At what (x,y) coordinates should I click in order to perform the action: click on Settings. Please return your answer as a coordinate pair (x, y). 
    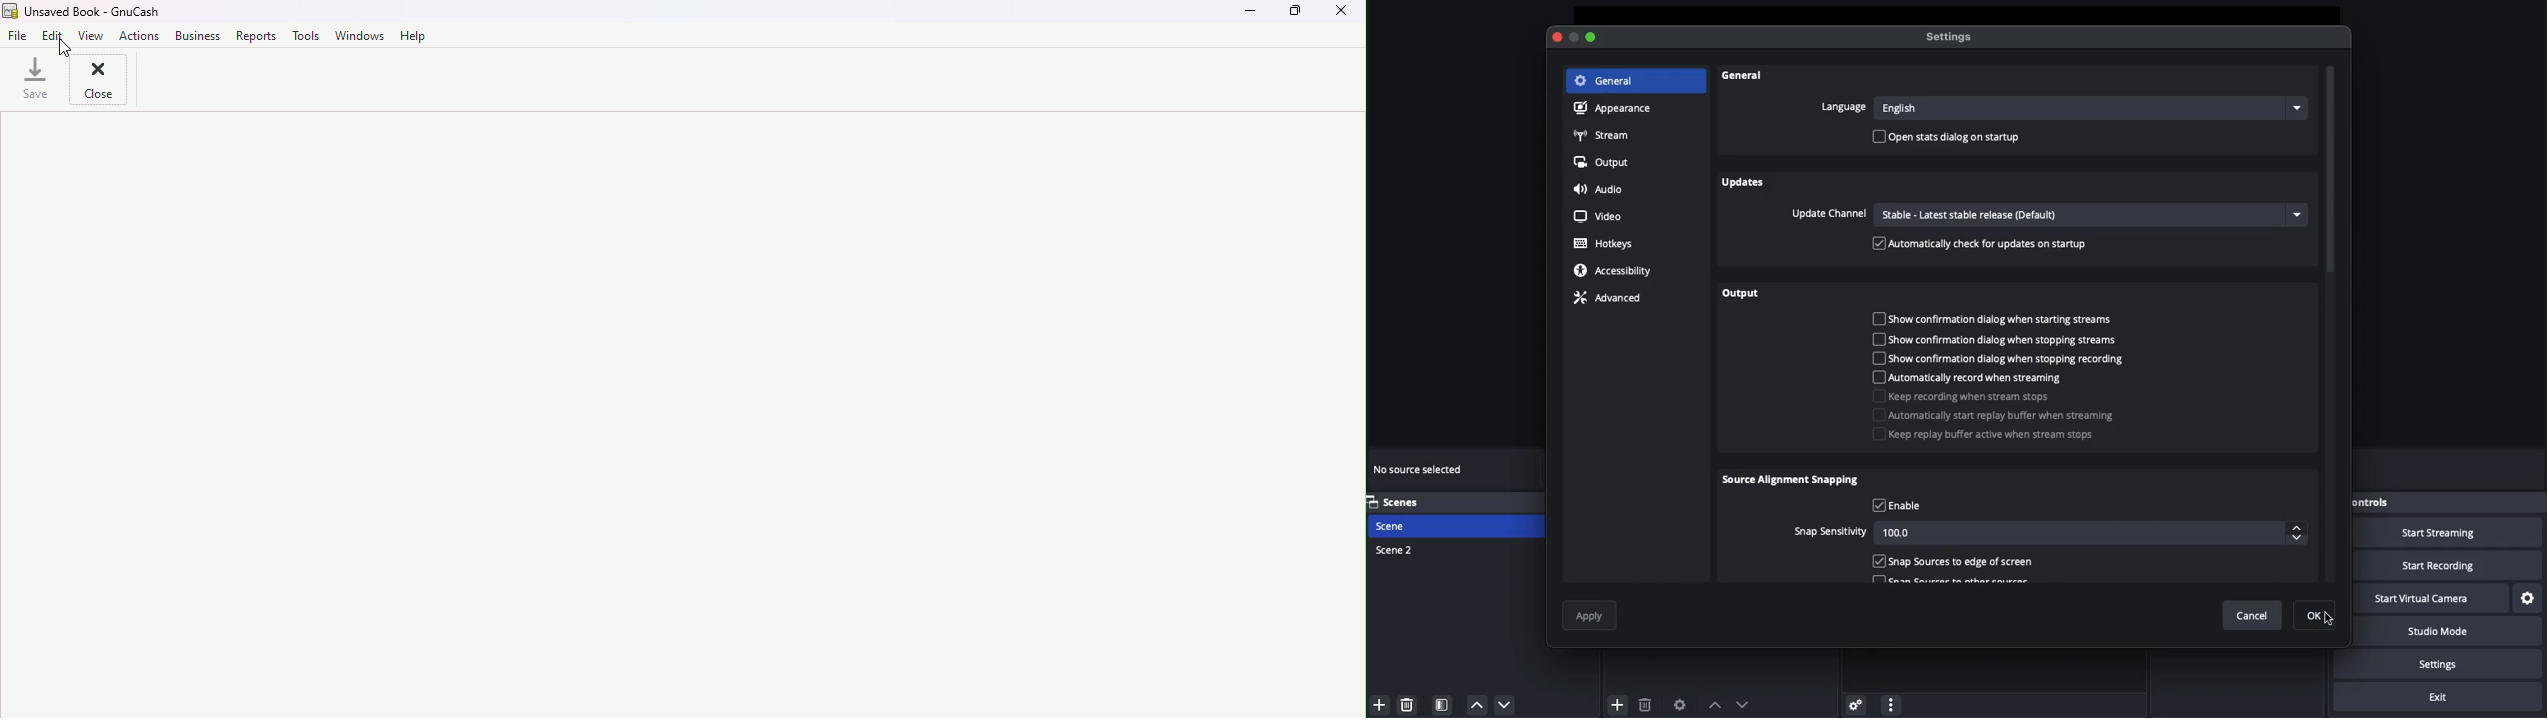
    Looking at the image, I should click on (2448, 664).